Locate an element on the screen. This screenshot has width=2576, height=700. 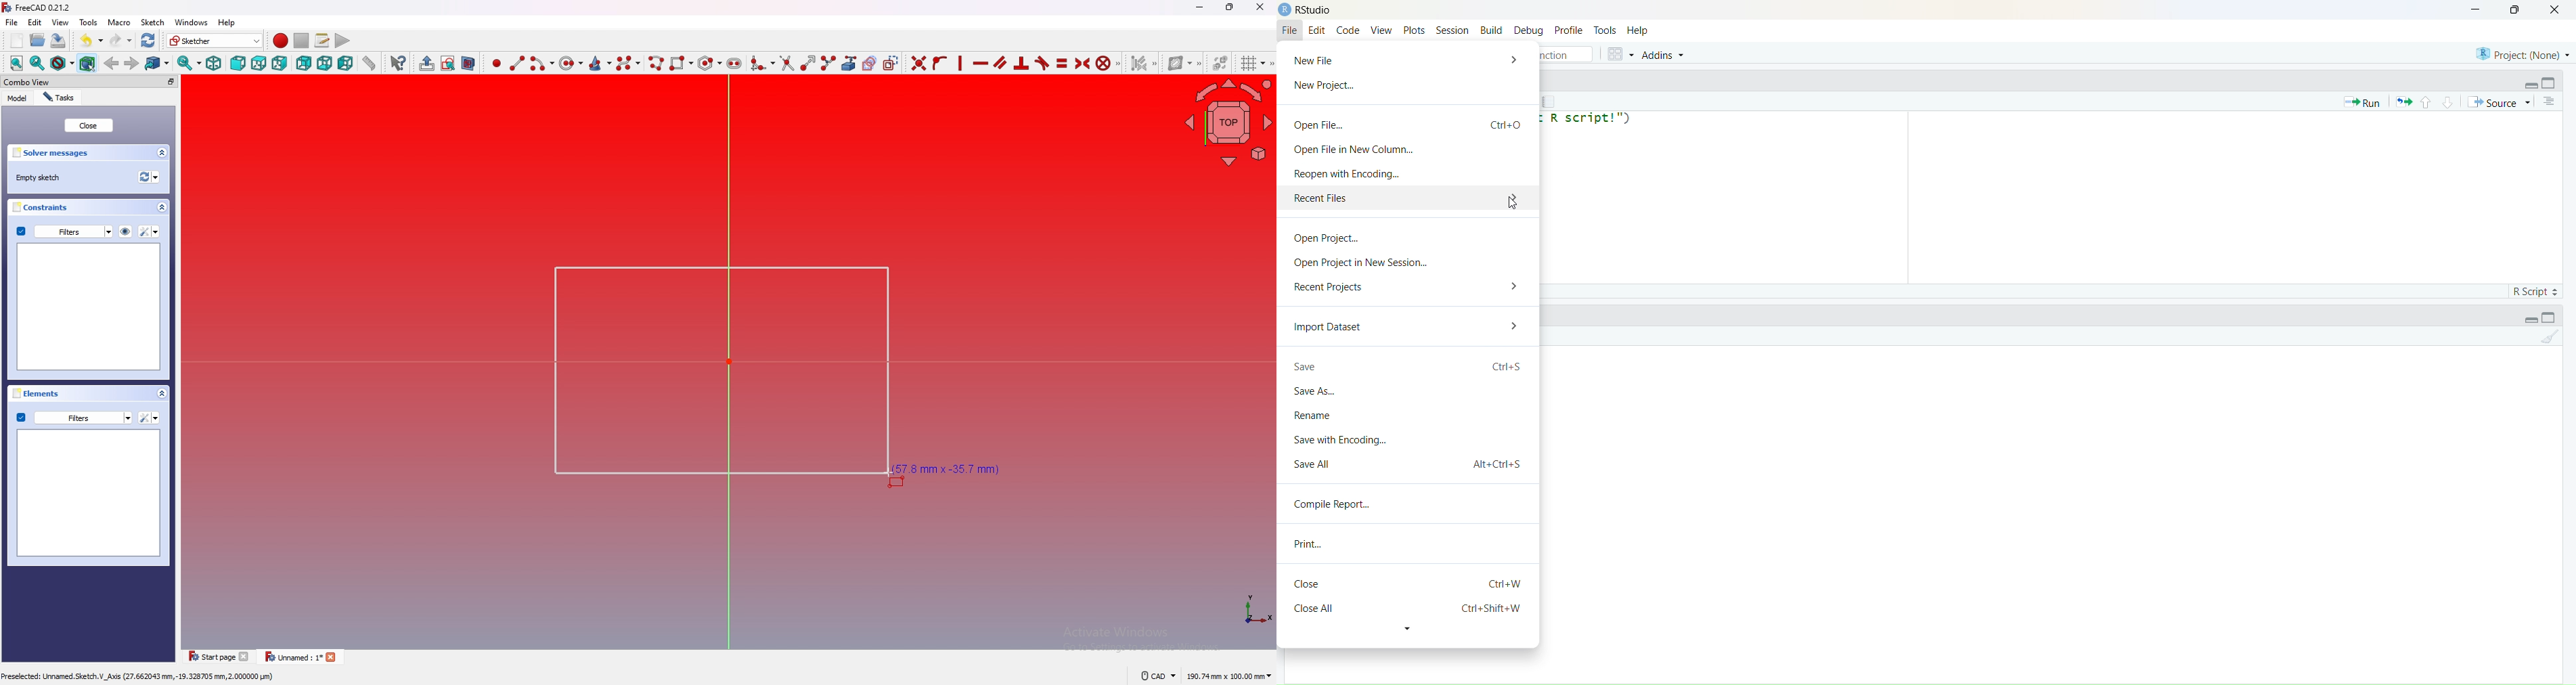
create polyline is located at coordinates (657, 63).